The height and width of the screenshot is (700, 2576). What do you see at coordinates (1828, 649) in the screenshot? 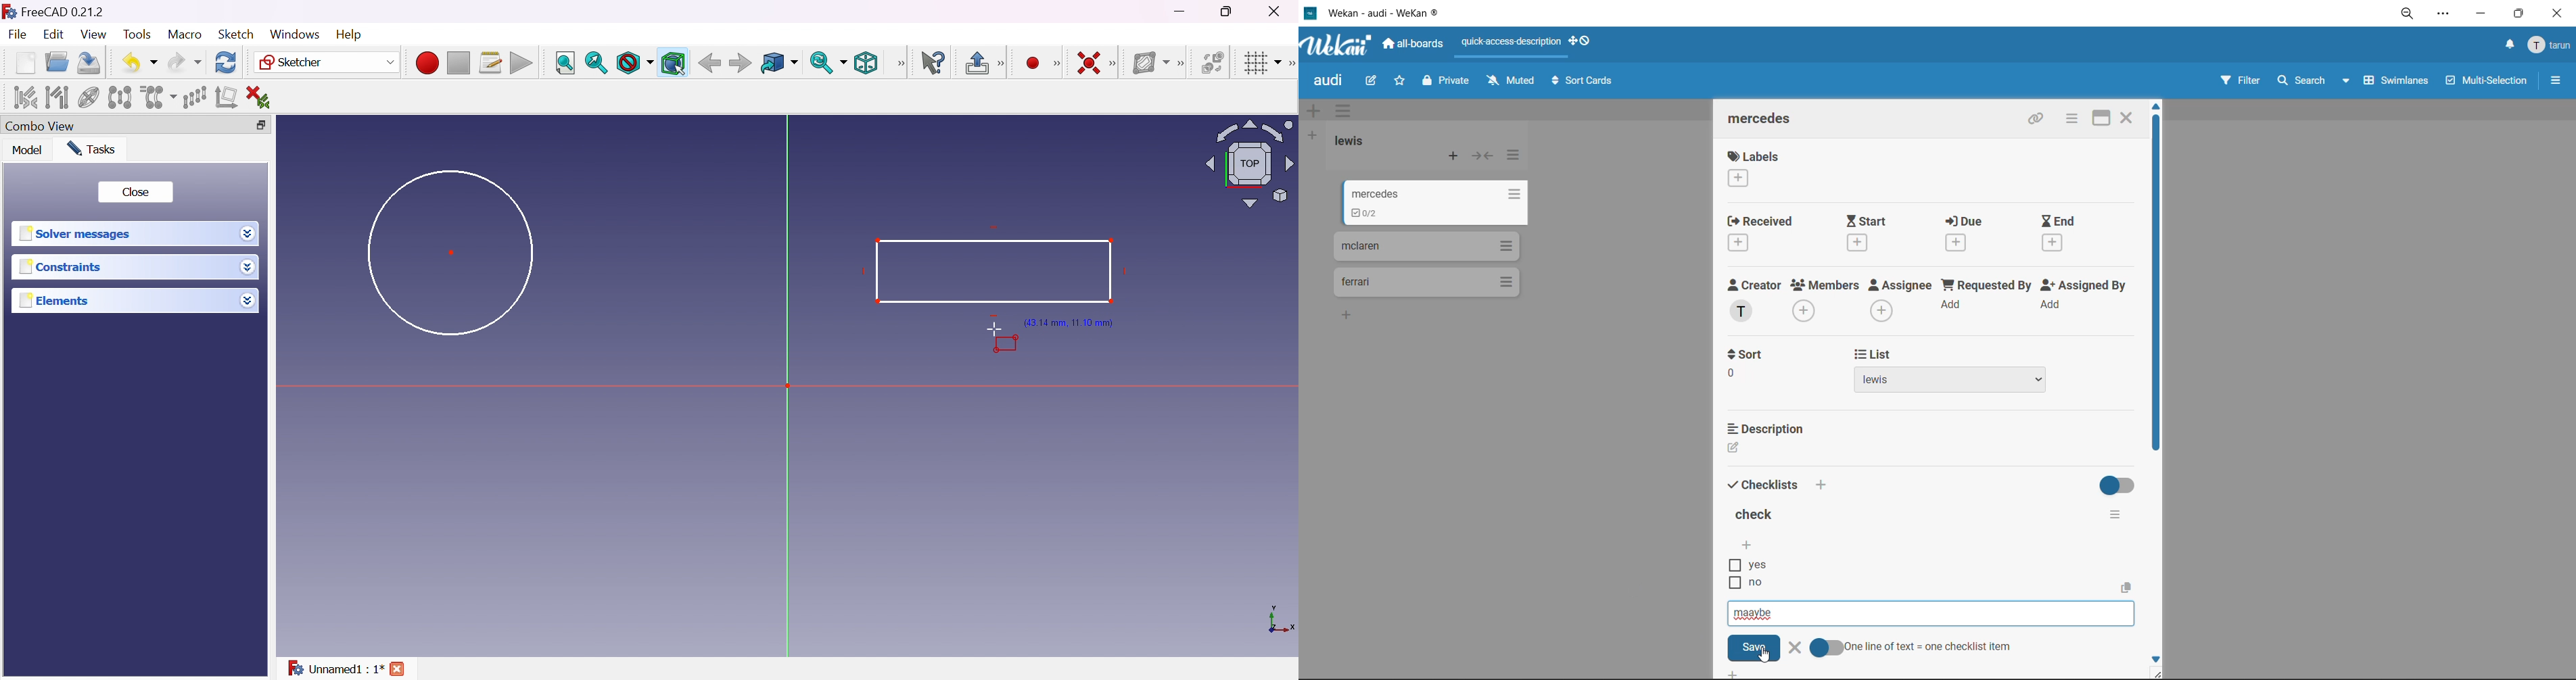
I see `Check` at bounding box center [1828, 649].